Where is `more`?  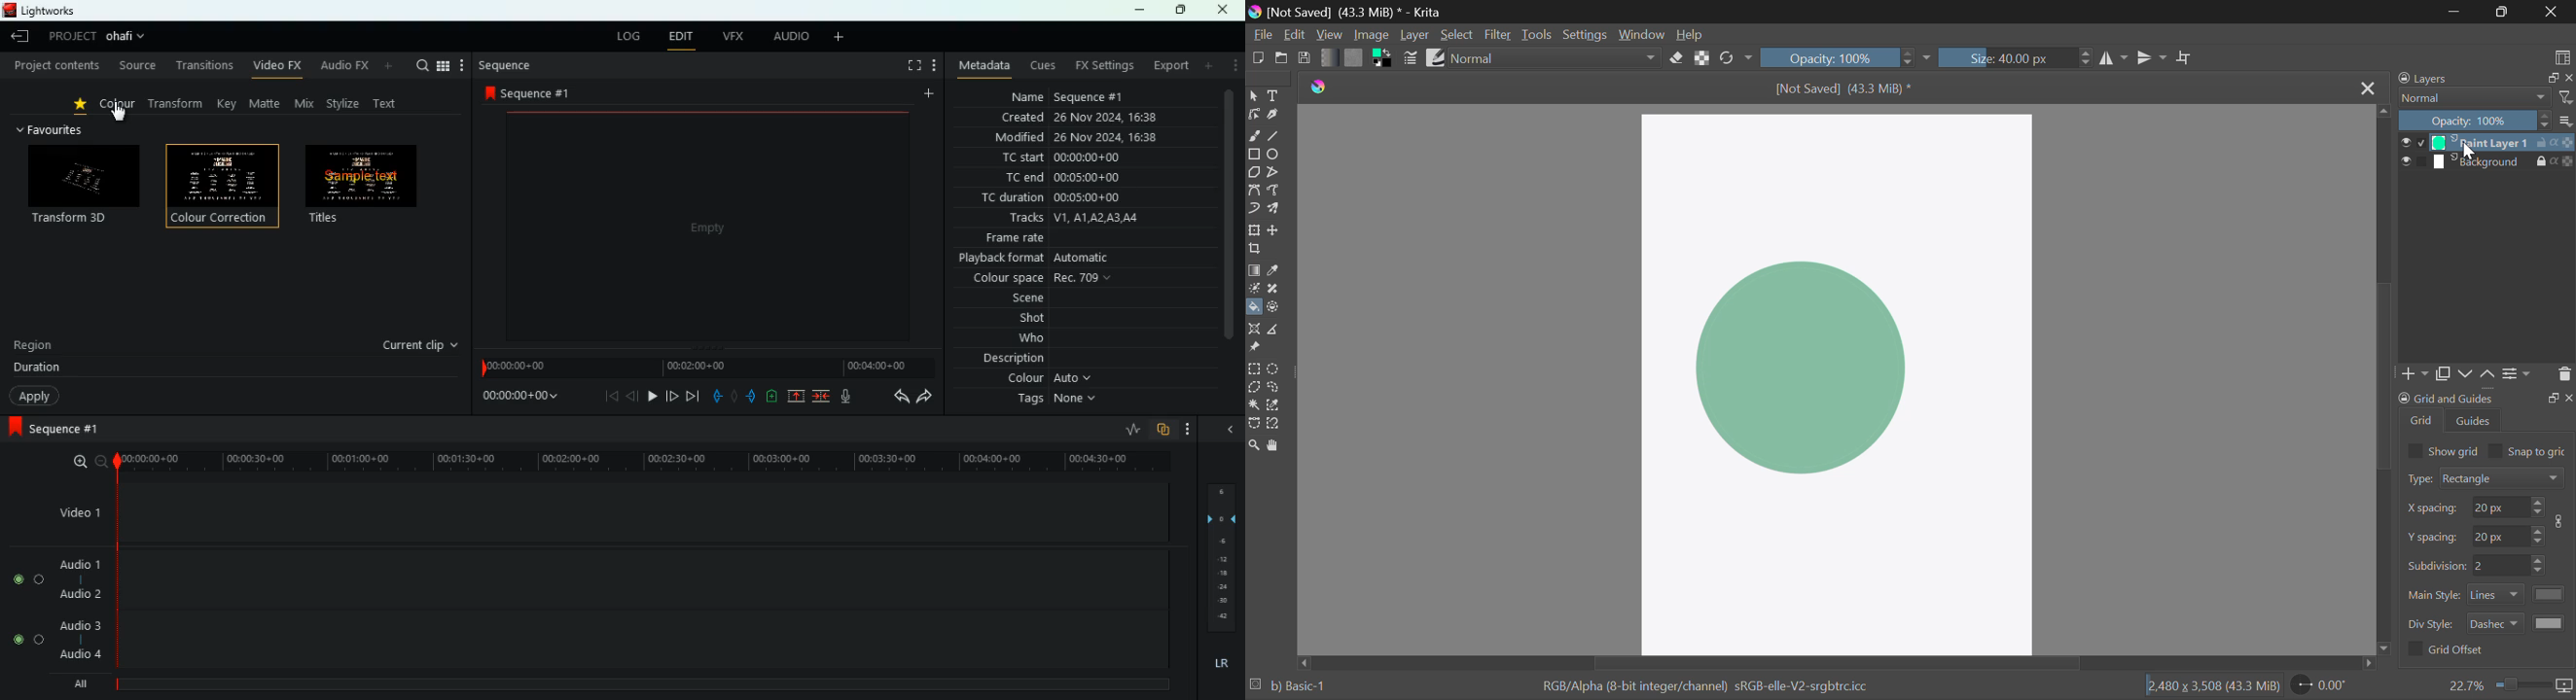 more is located at coordinates (1187, 428).